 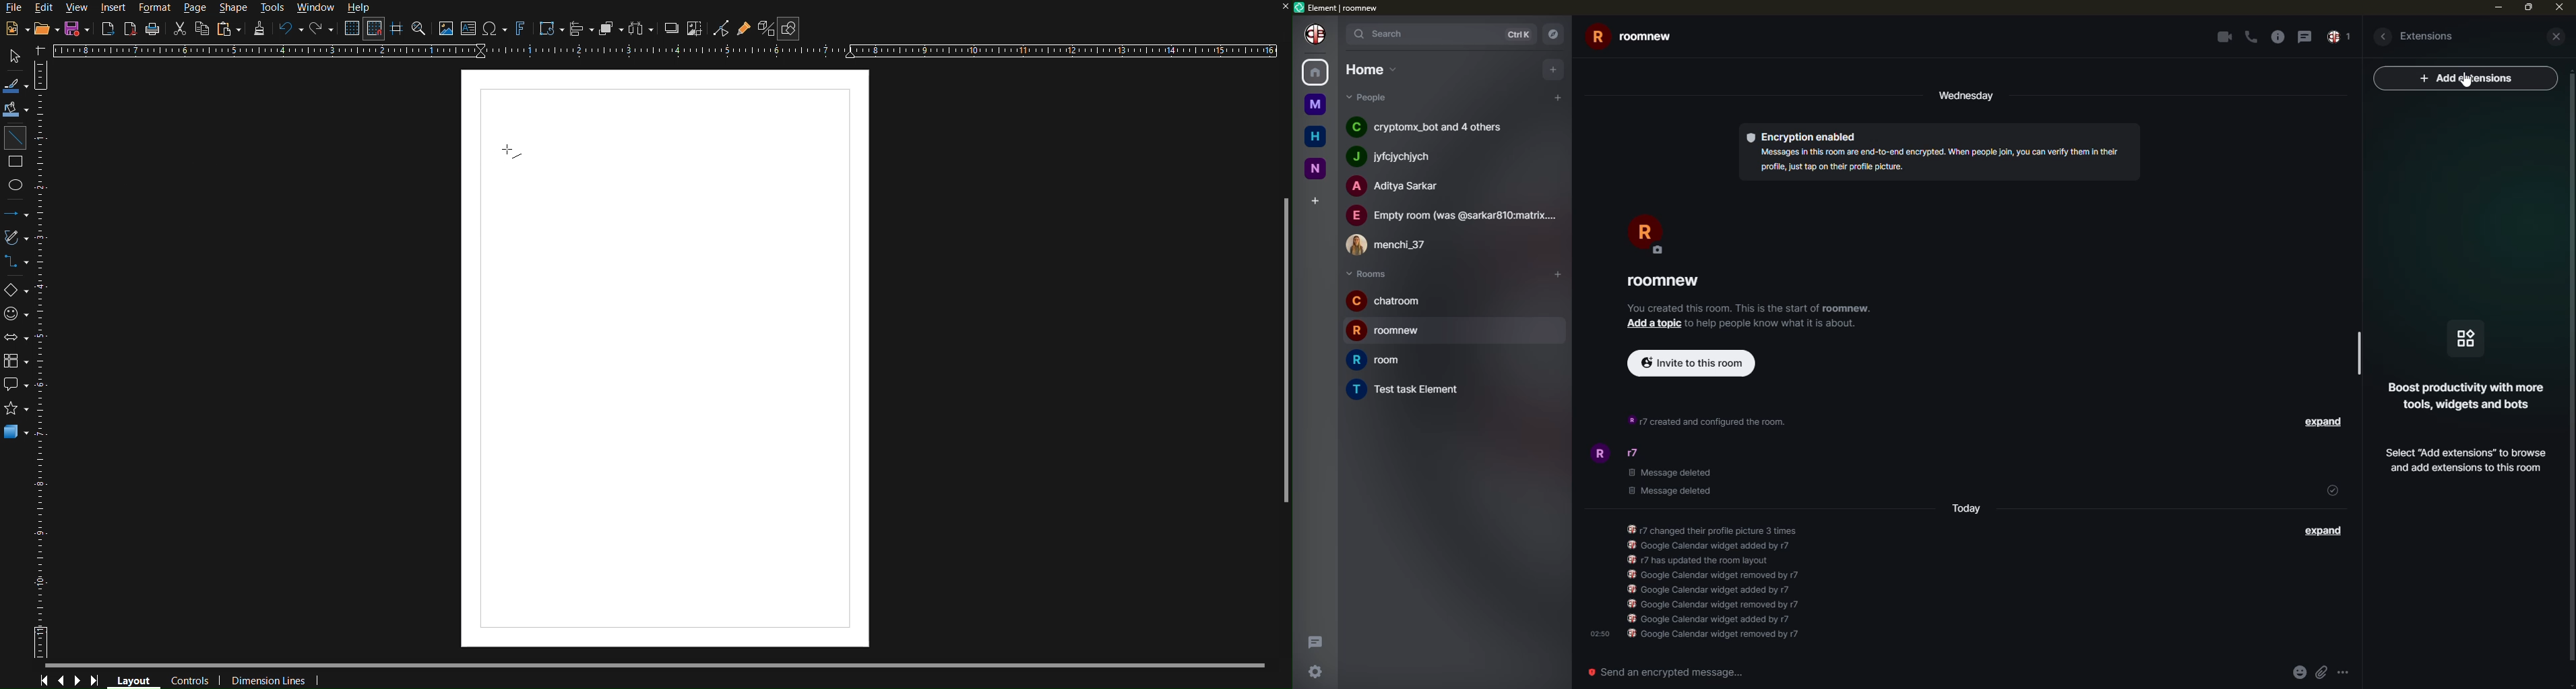 I want to click on Square, so click(x=16, y=164).